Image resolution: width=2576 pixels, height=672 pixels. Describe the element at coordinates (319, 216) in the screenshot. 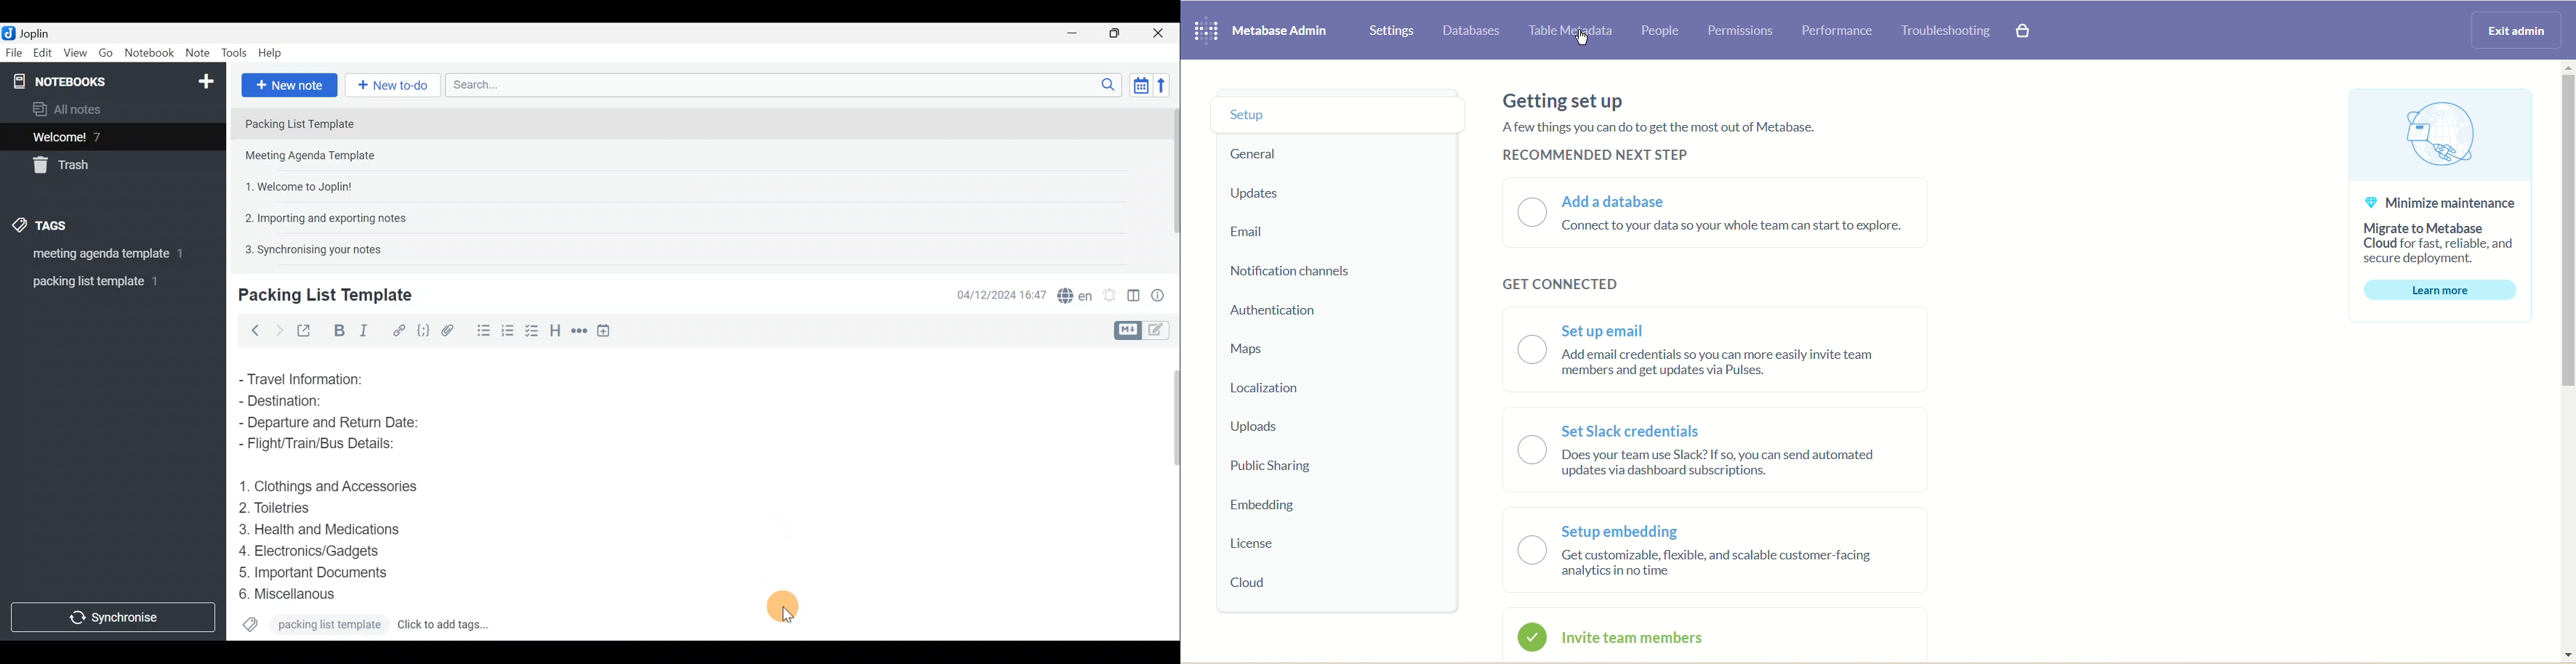

I see `Note 4` at that location.